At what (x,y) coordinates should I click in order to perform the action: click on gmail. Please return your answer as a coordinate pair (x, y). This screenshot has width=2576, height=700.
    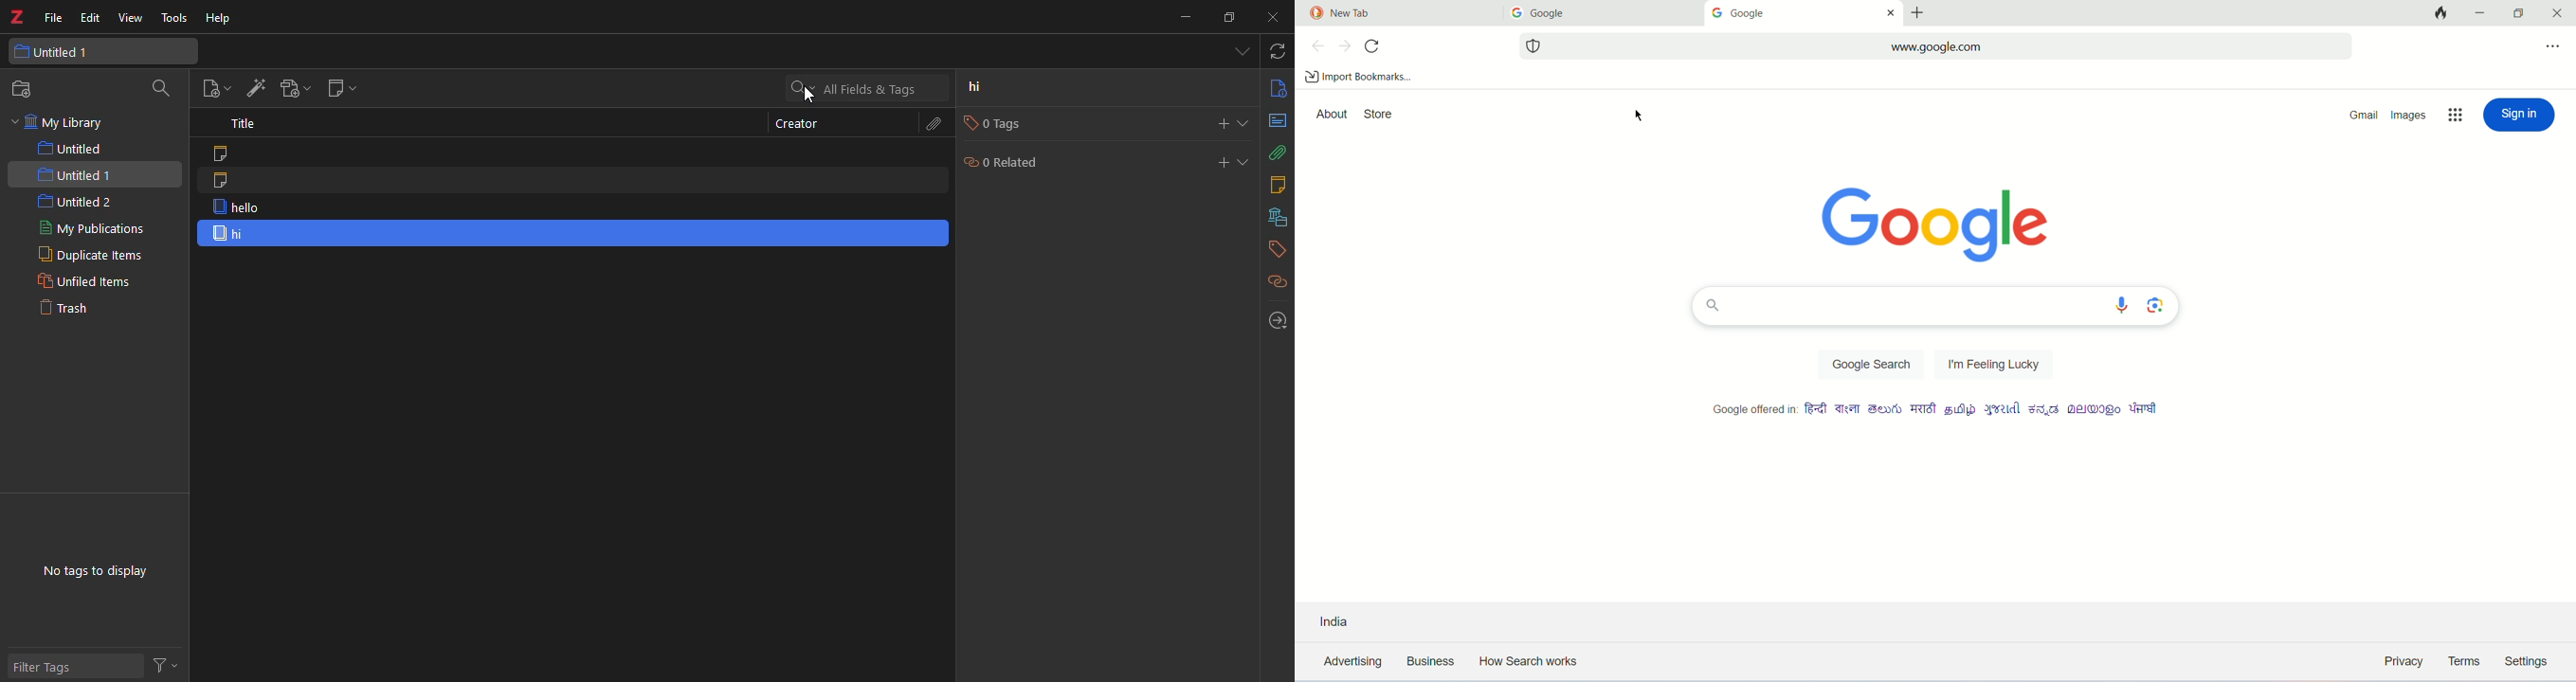
    Looking at the image, I should click on (2364, 115).